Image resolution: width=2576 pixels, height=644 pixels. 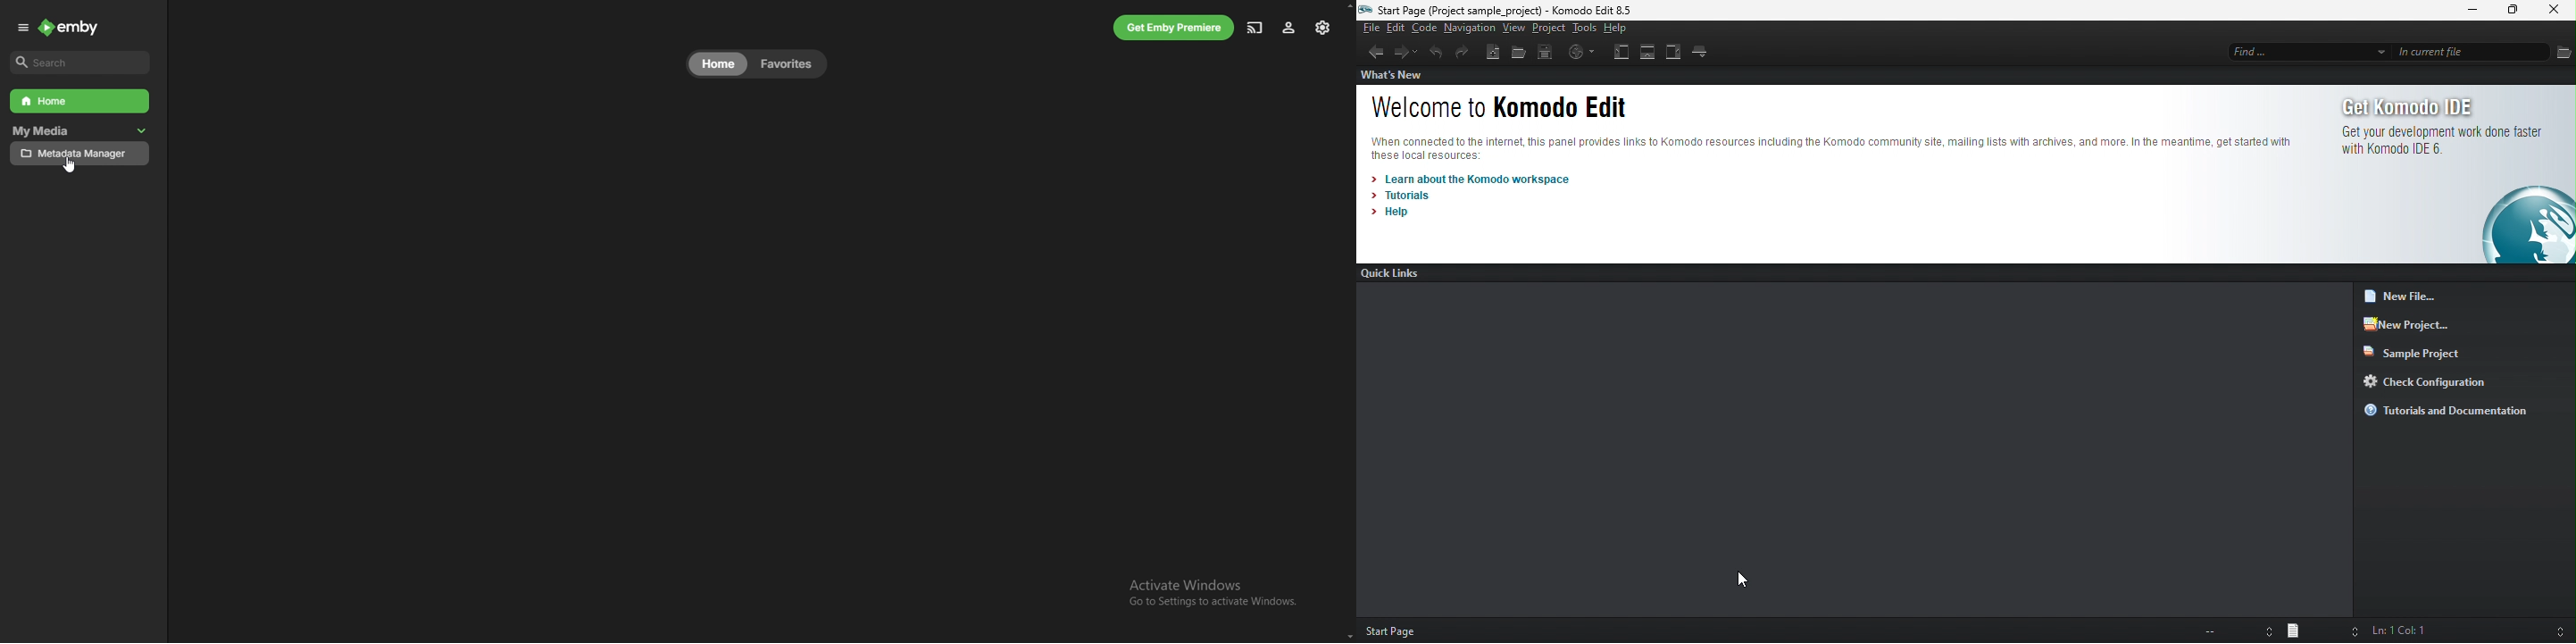 I want to click on edit, so click(x=1396, y=28).